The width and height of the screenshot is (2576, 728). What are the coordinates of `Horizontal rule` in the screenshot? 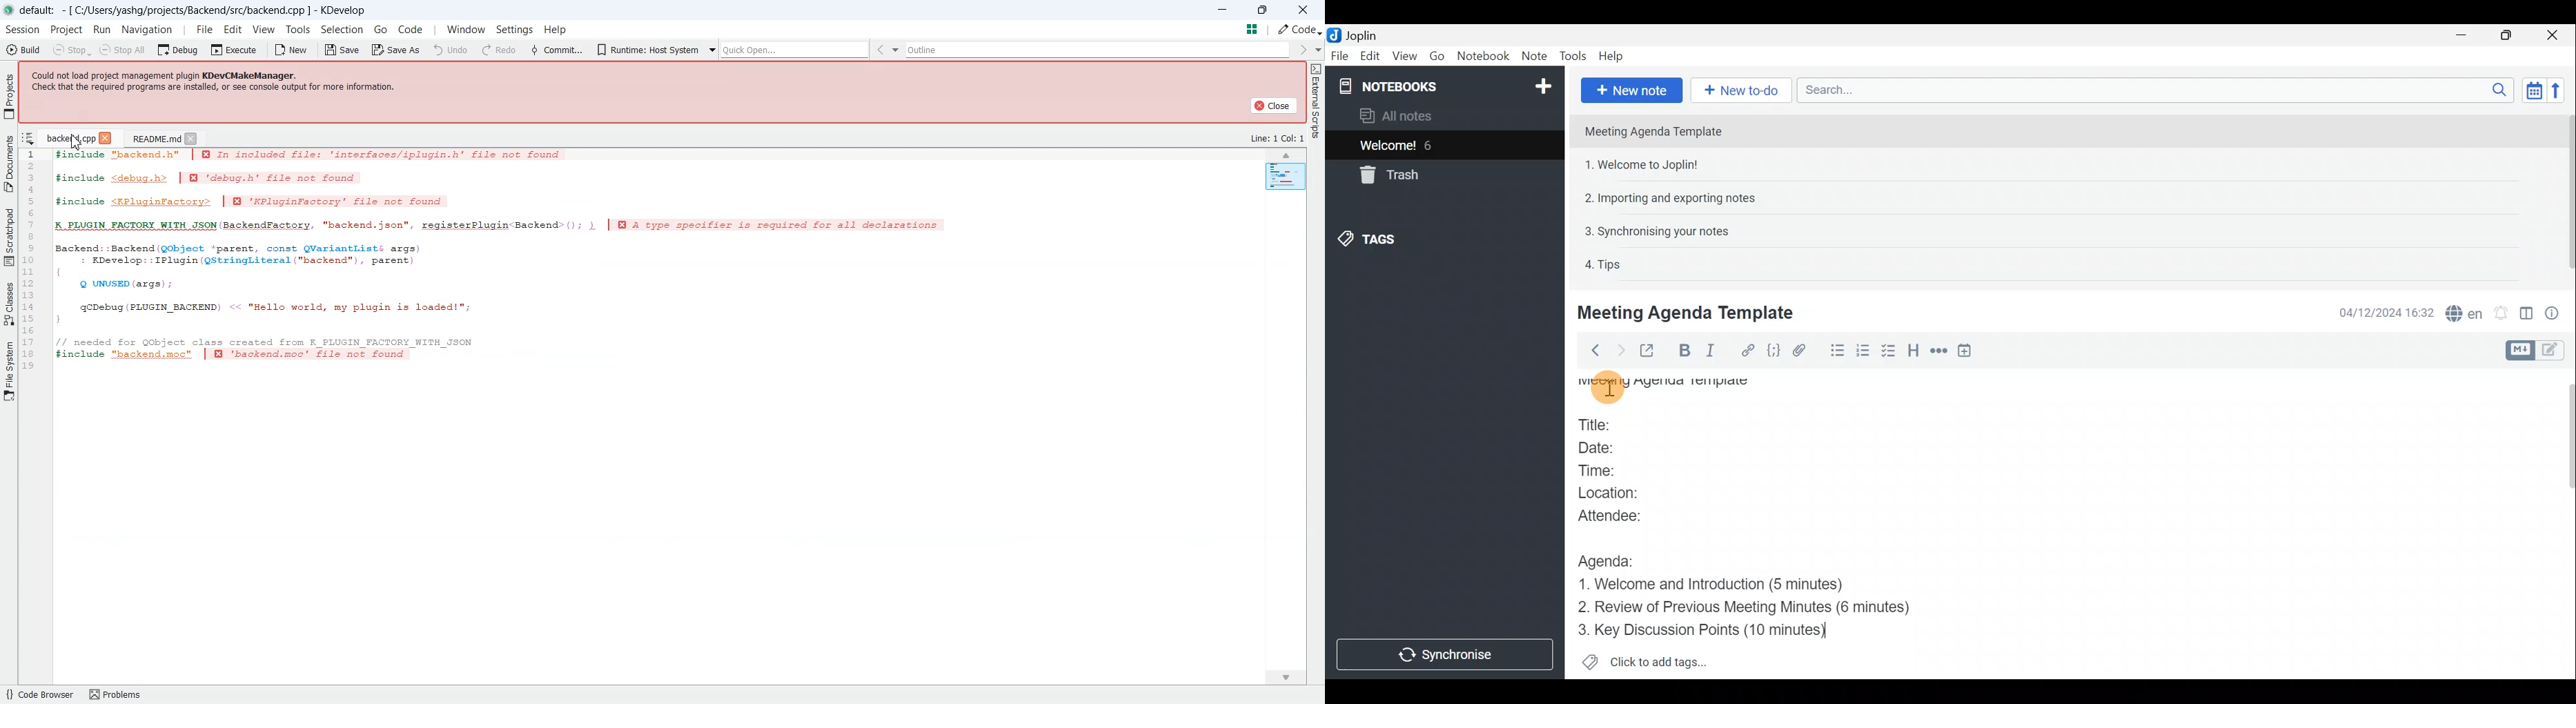 It's located at (1940, 353).